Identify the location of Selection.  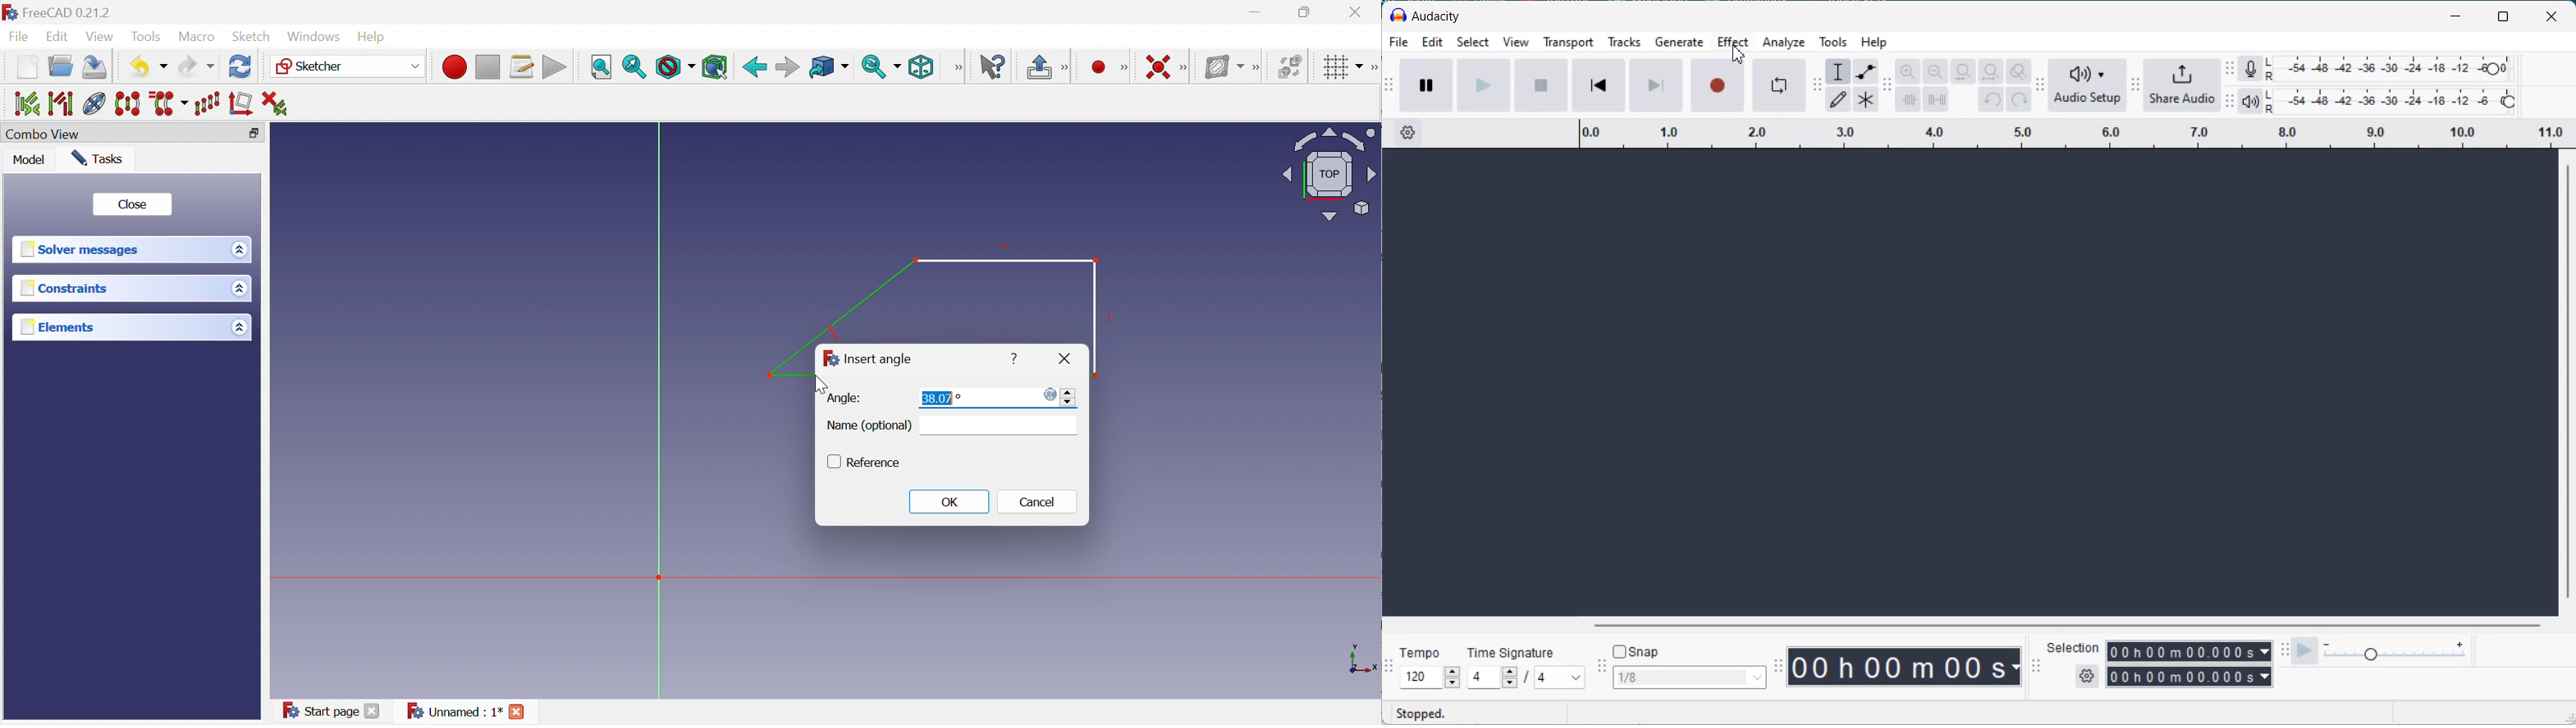
(2074, 649).